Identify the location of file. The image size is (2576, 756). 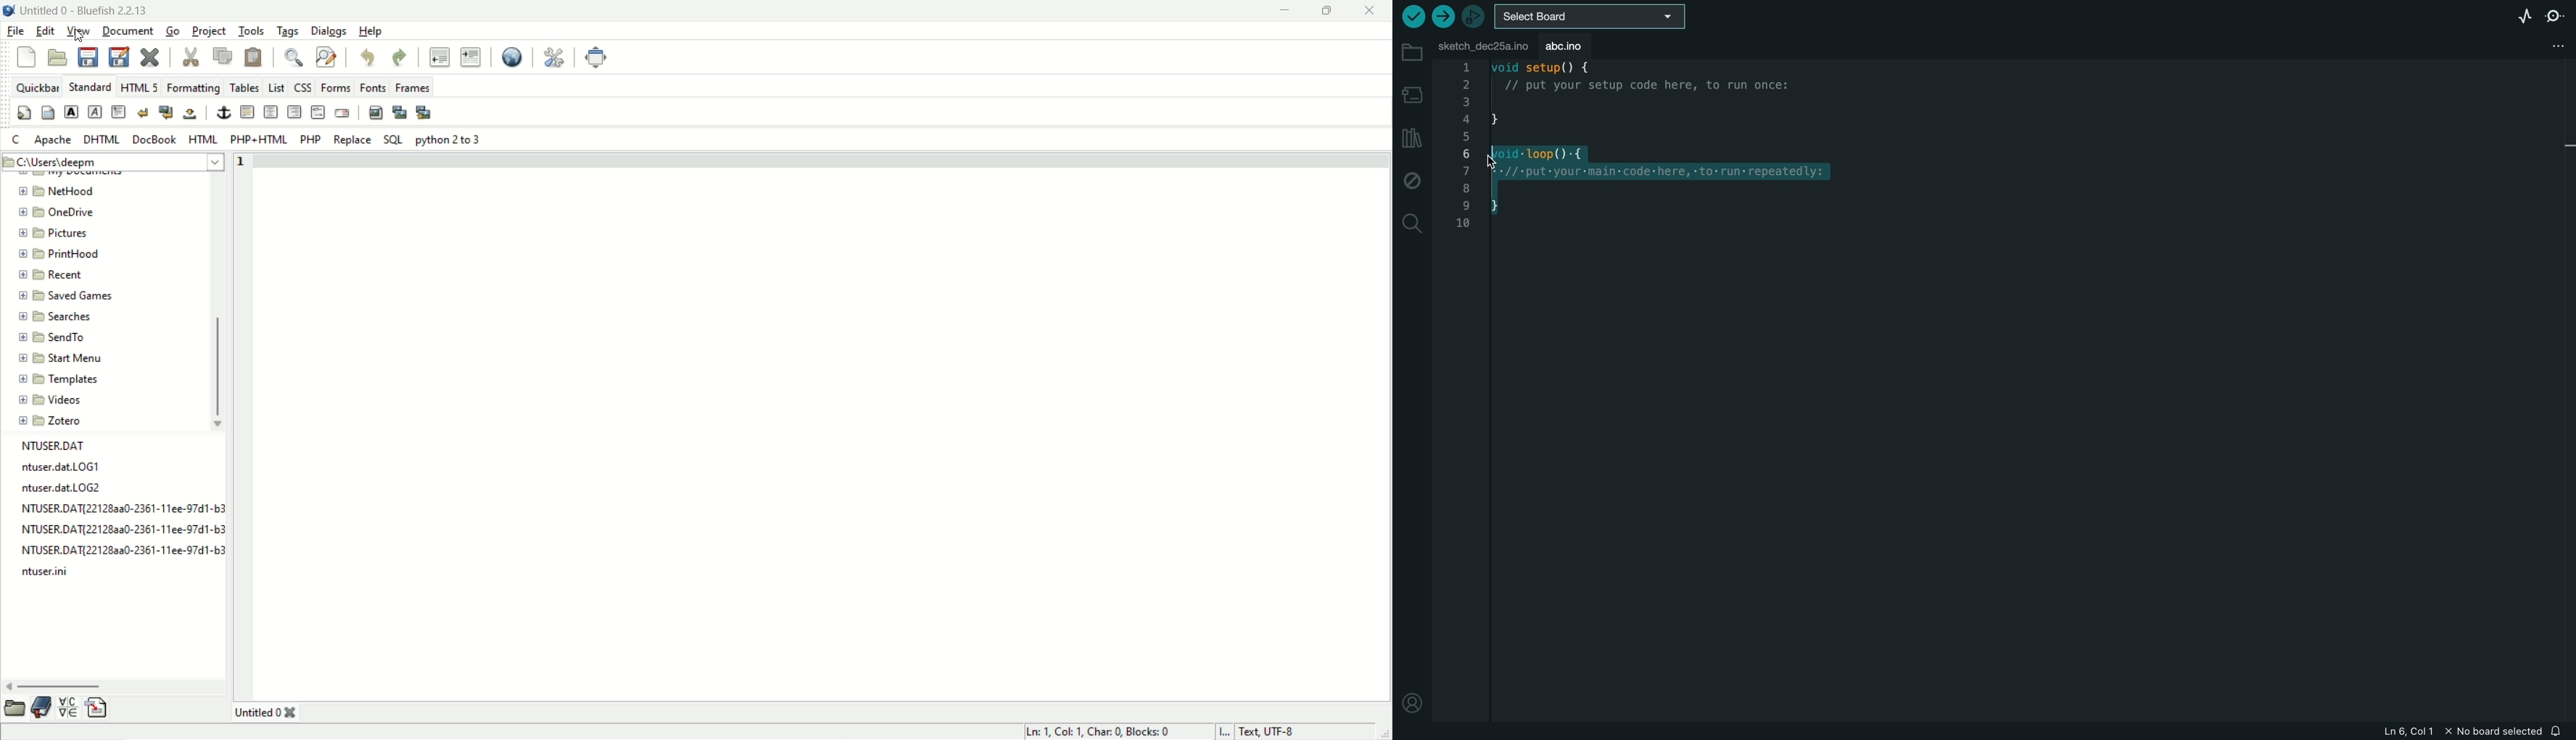
(54, 574).